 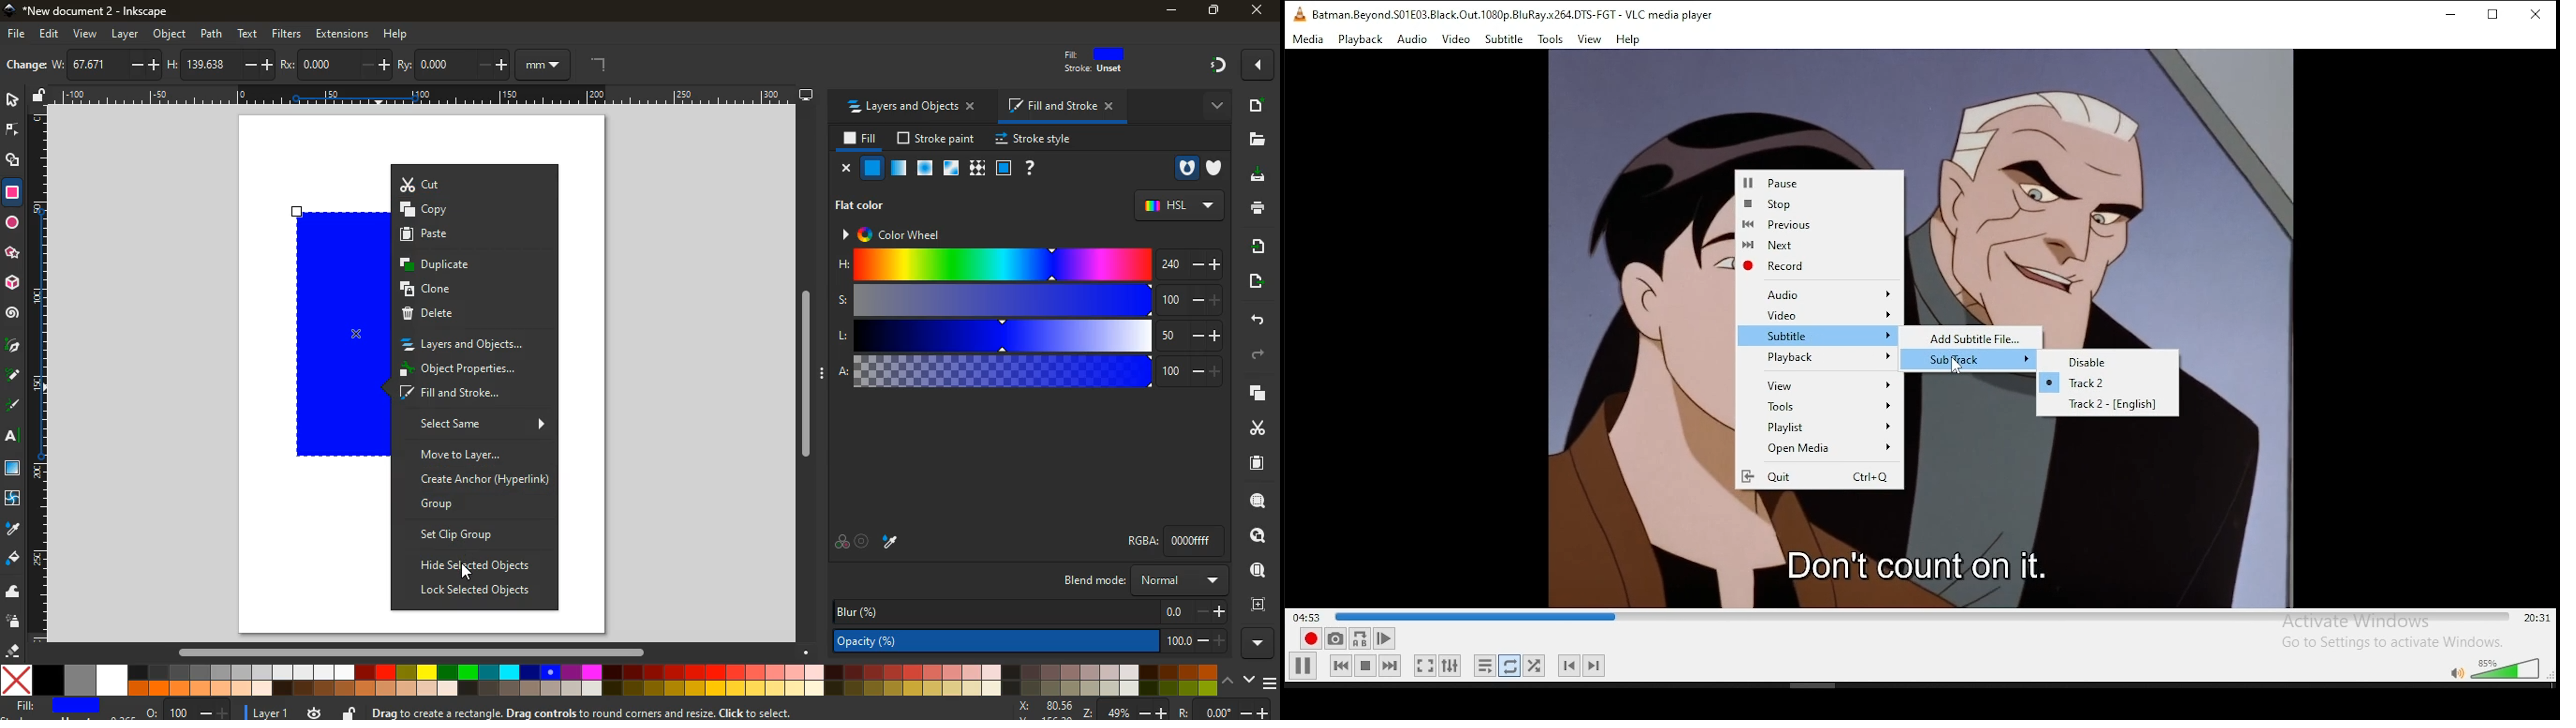 What do you see at coordinates (2499, 16) in the screenshot?
I see `maximize` at bounding box center [2499, 16].